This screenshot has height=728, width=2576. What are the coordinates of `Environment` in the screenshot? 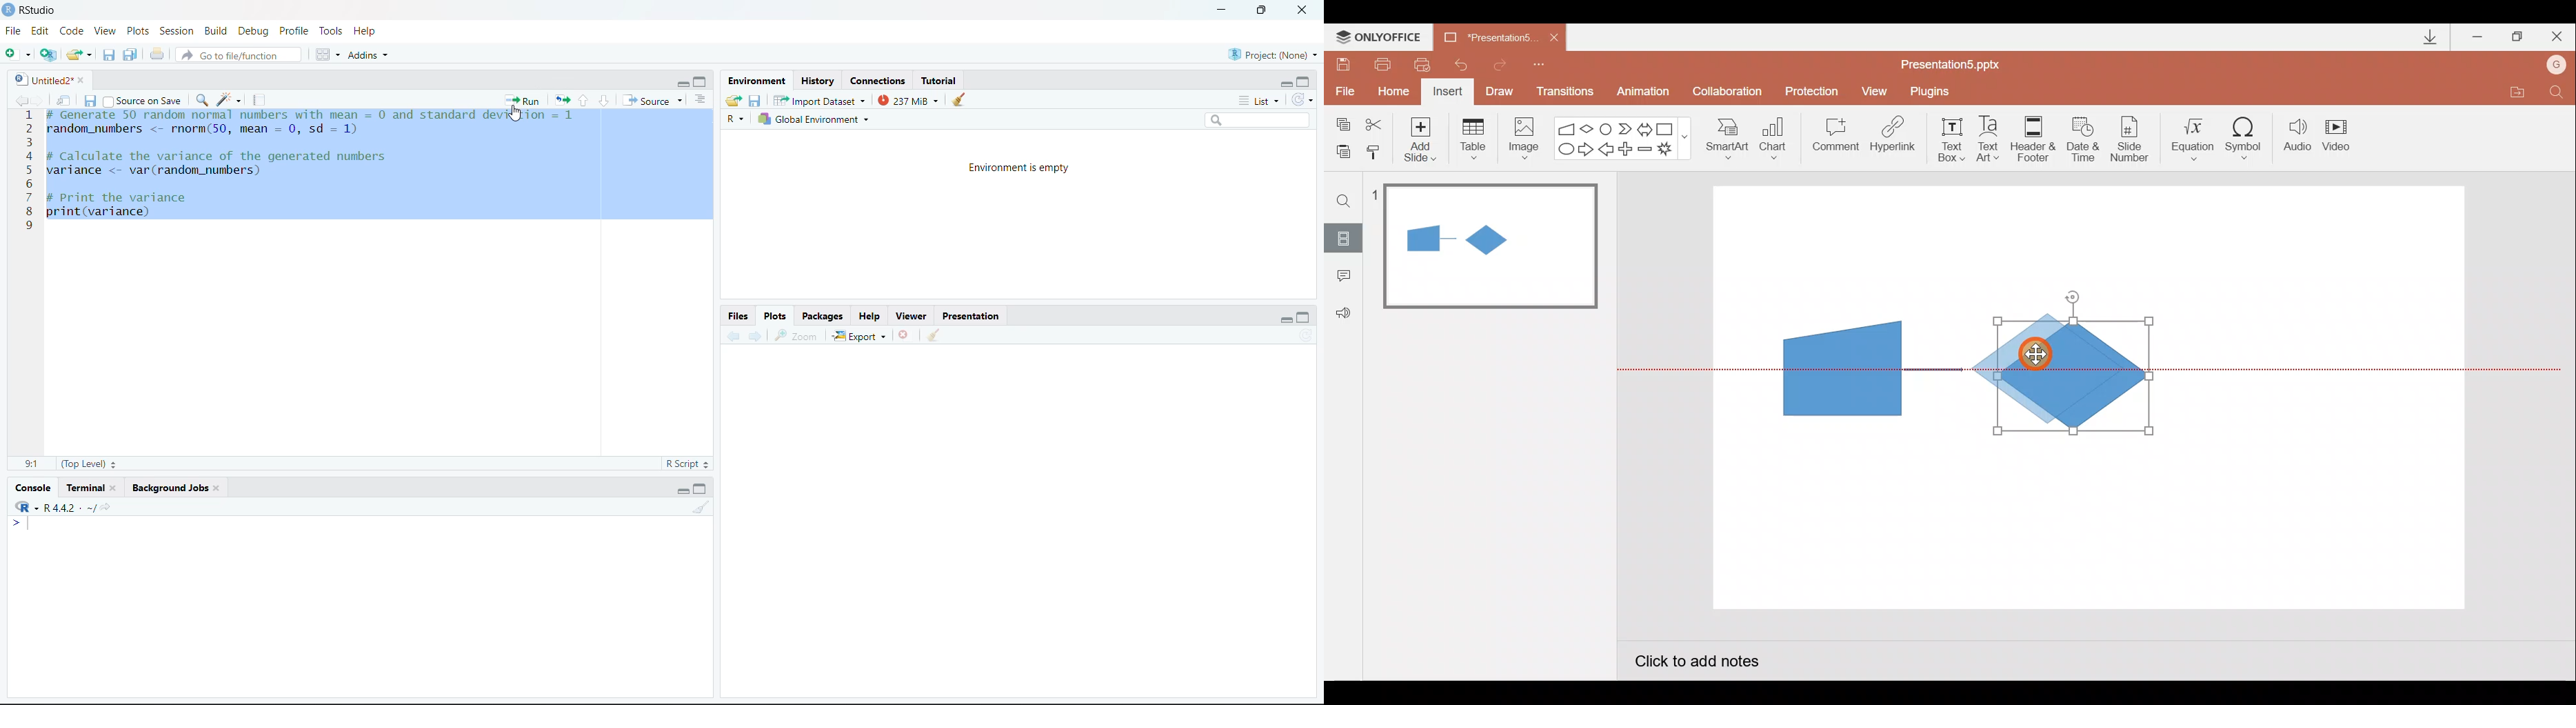 It's located at (756, 81).